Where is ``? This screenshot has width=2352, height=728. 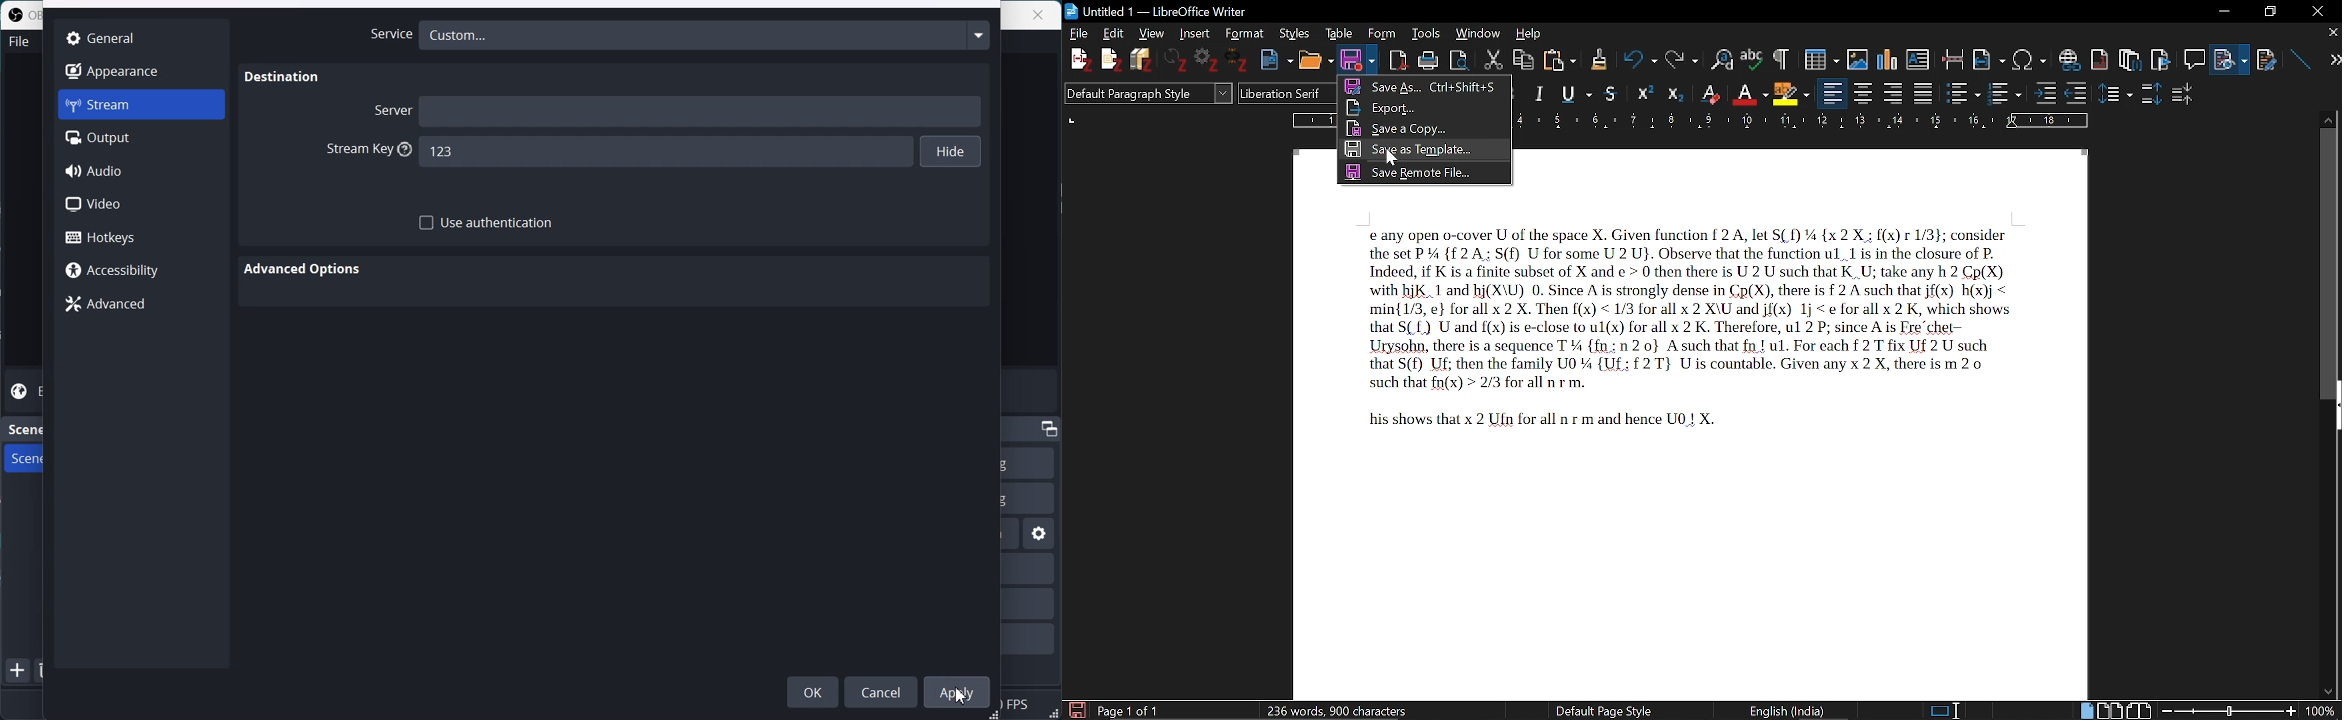  is located at coordinates (1647, 92).